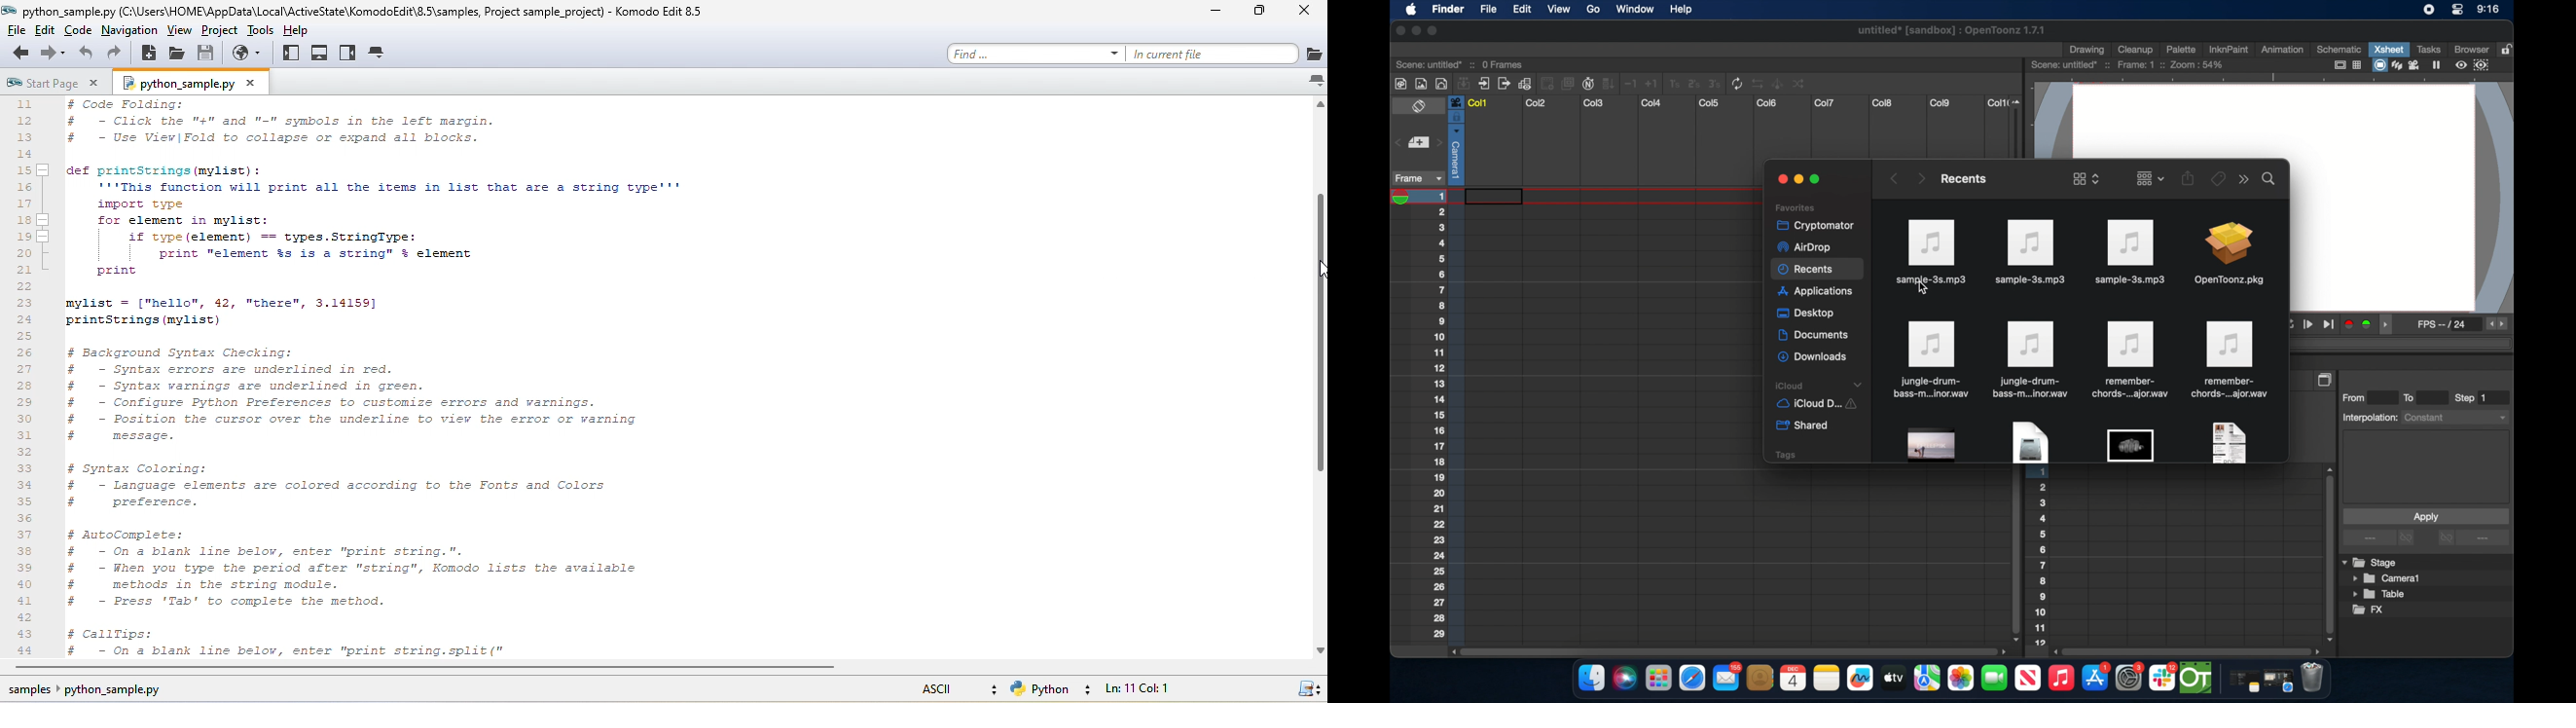  What do you see at coordinates (293, 54) in the screenshot?
I see `left pane` at bounding box center [293, 54].